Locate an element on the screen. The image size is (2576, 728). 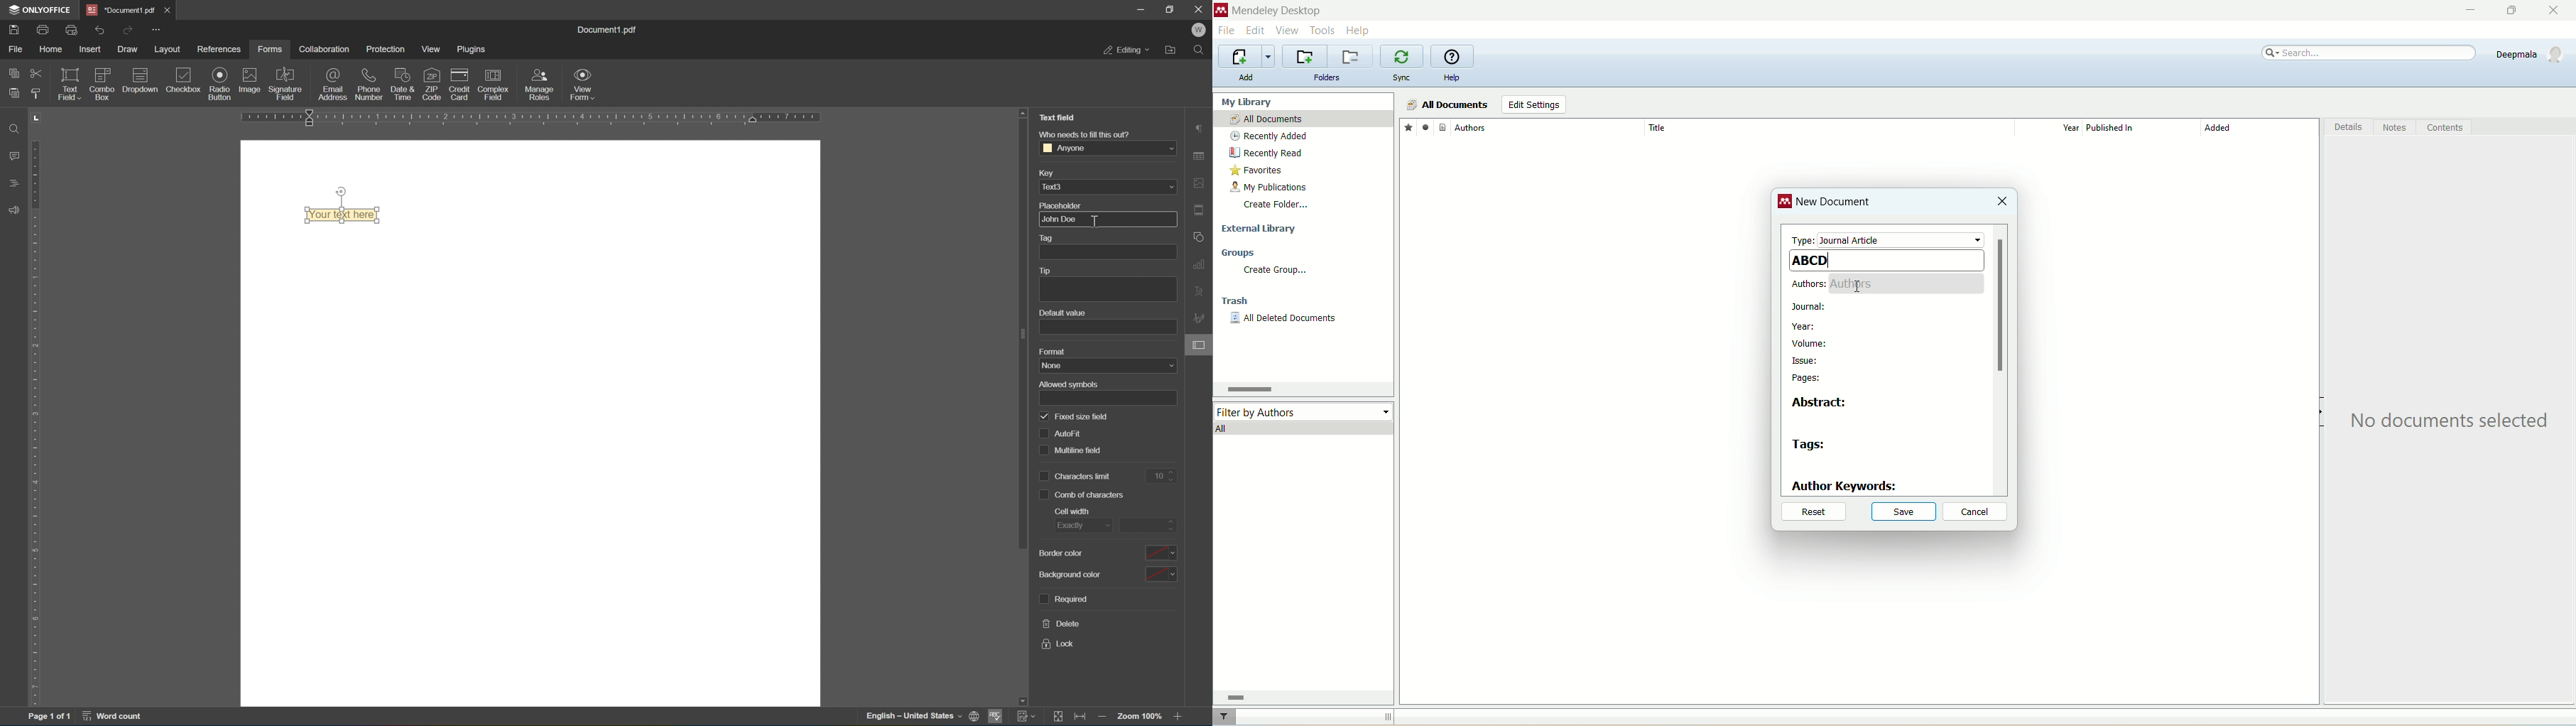
horizontal scroll bar is located at coordinates (1300, 697).